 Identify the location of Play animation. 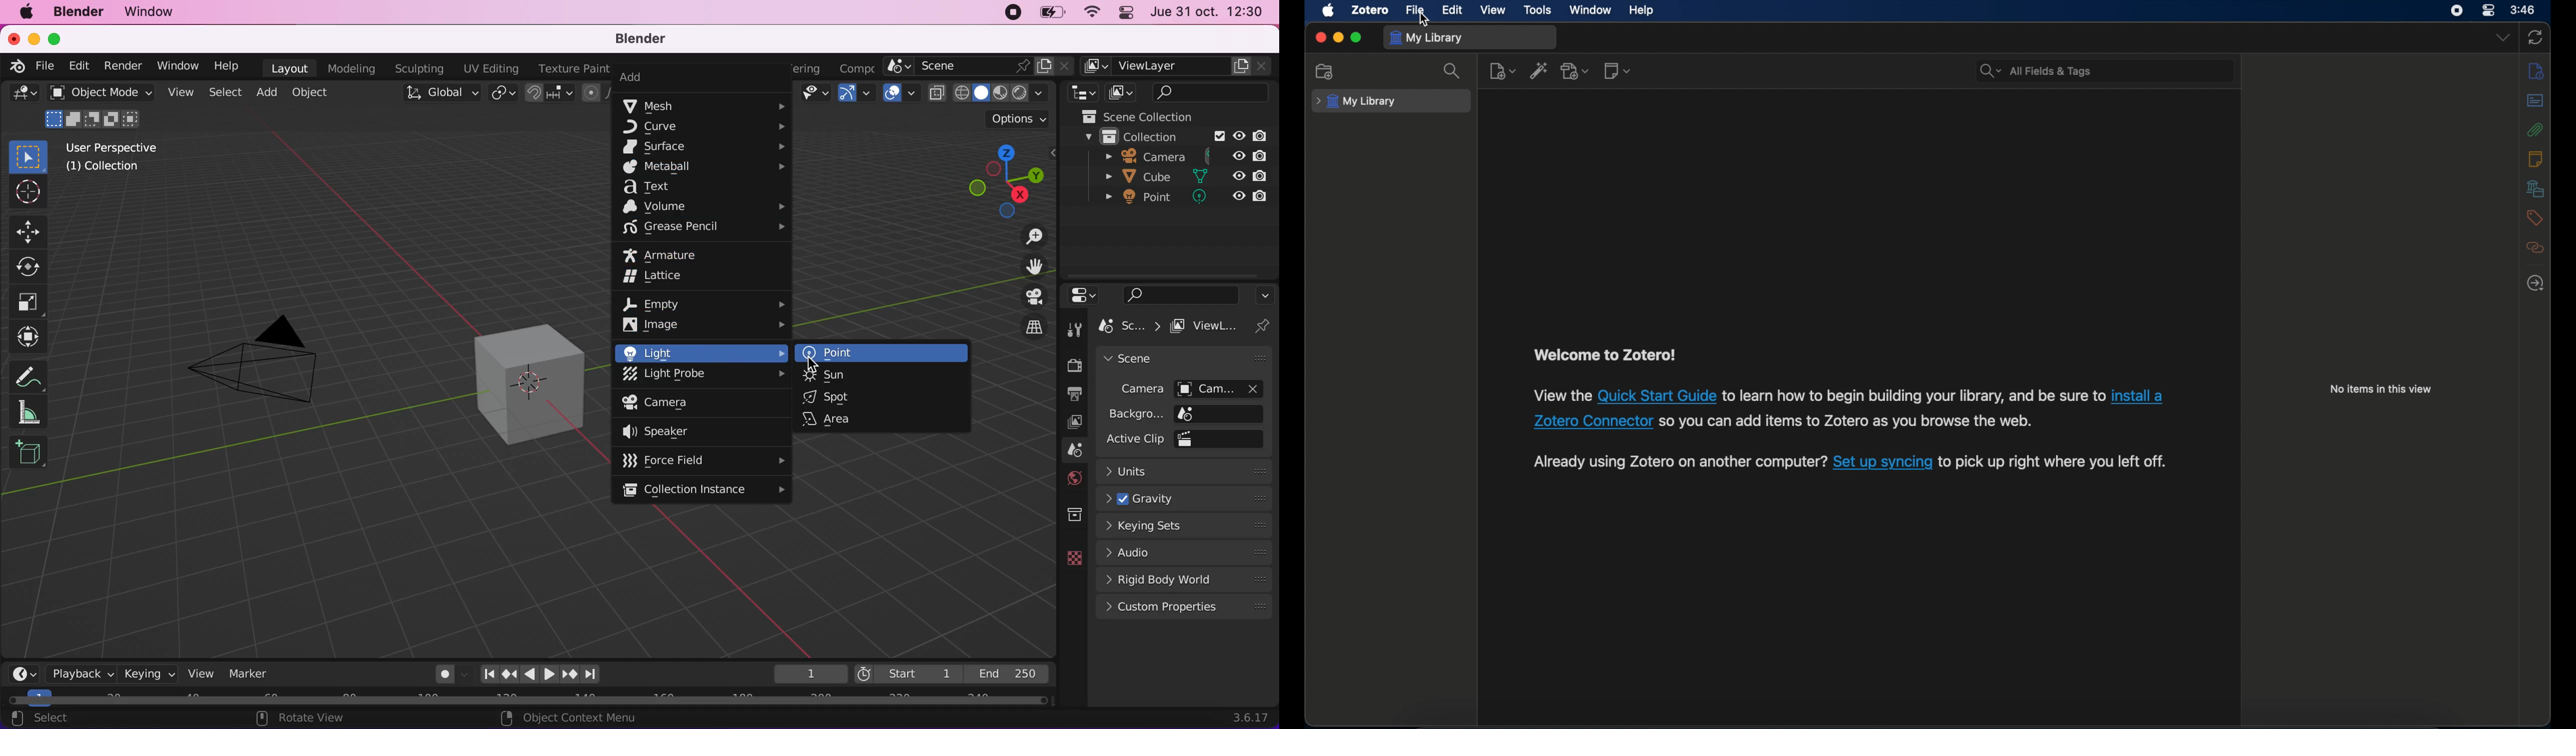
(528, 676).